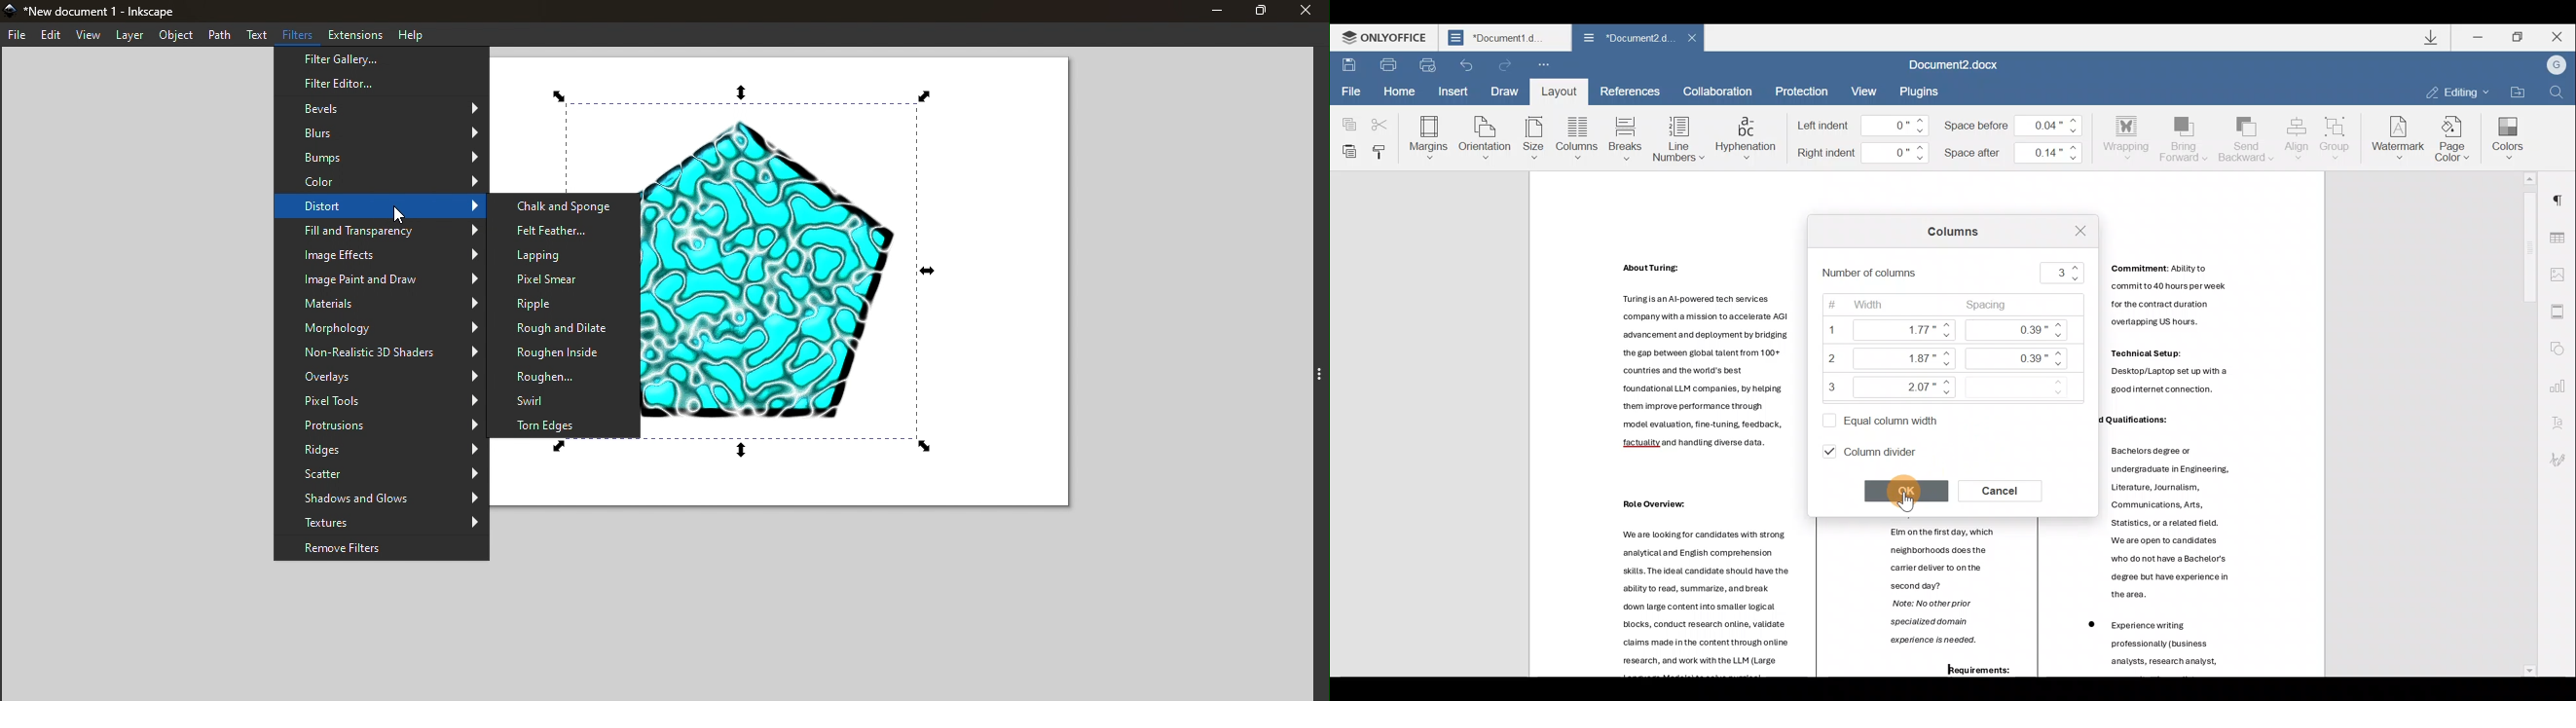  I want to click on Bumps, so click(380, 157).